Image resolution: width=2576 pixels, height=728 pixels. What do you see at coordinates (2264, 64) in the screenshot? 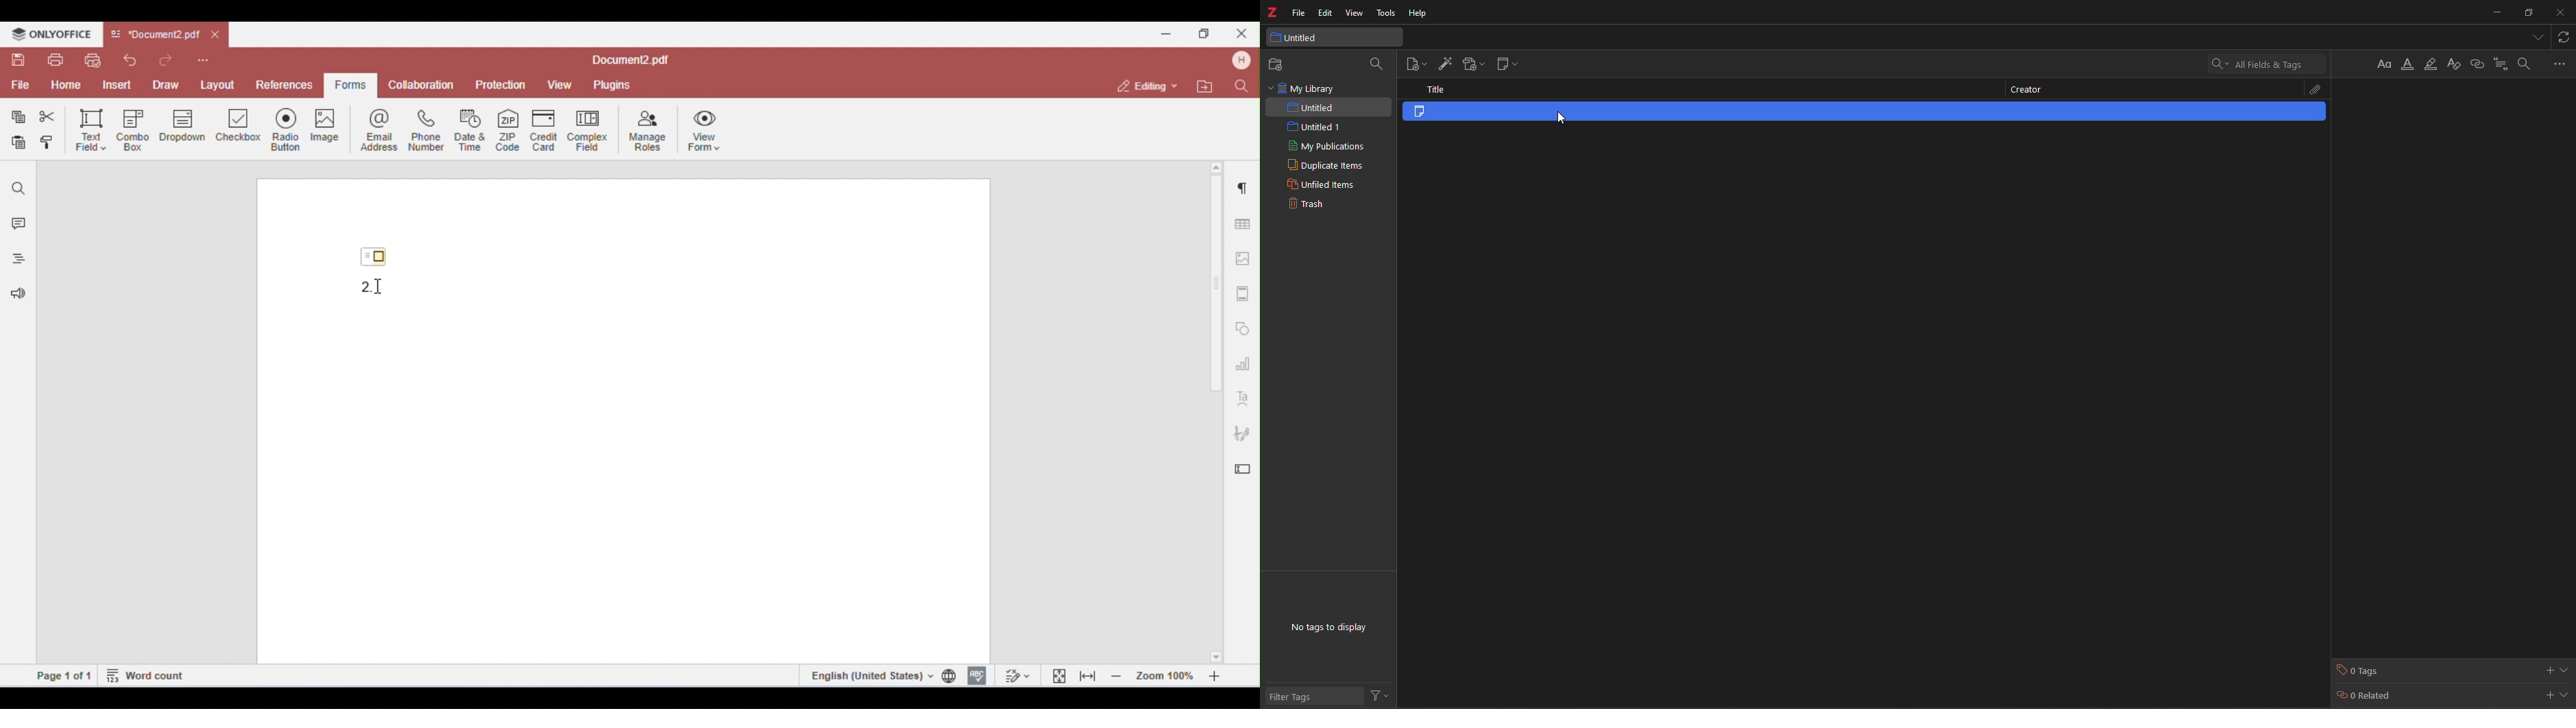
I see `search` at bounding box center [2264, 64].